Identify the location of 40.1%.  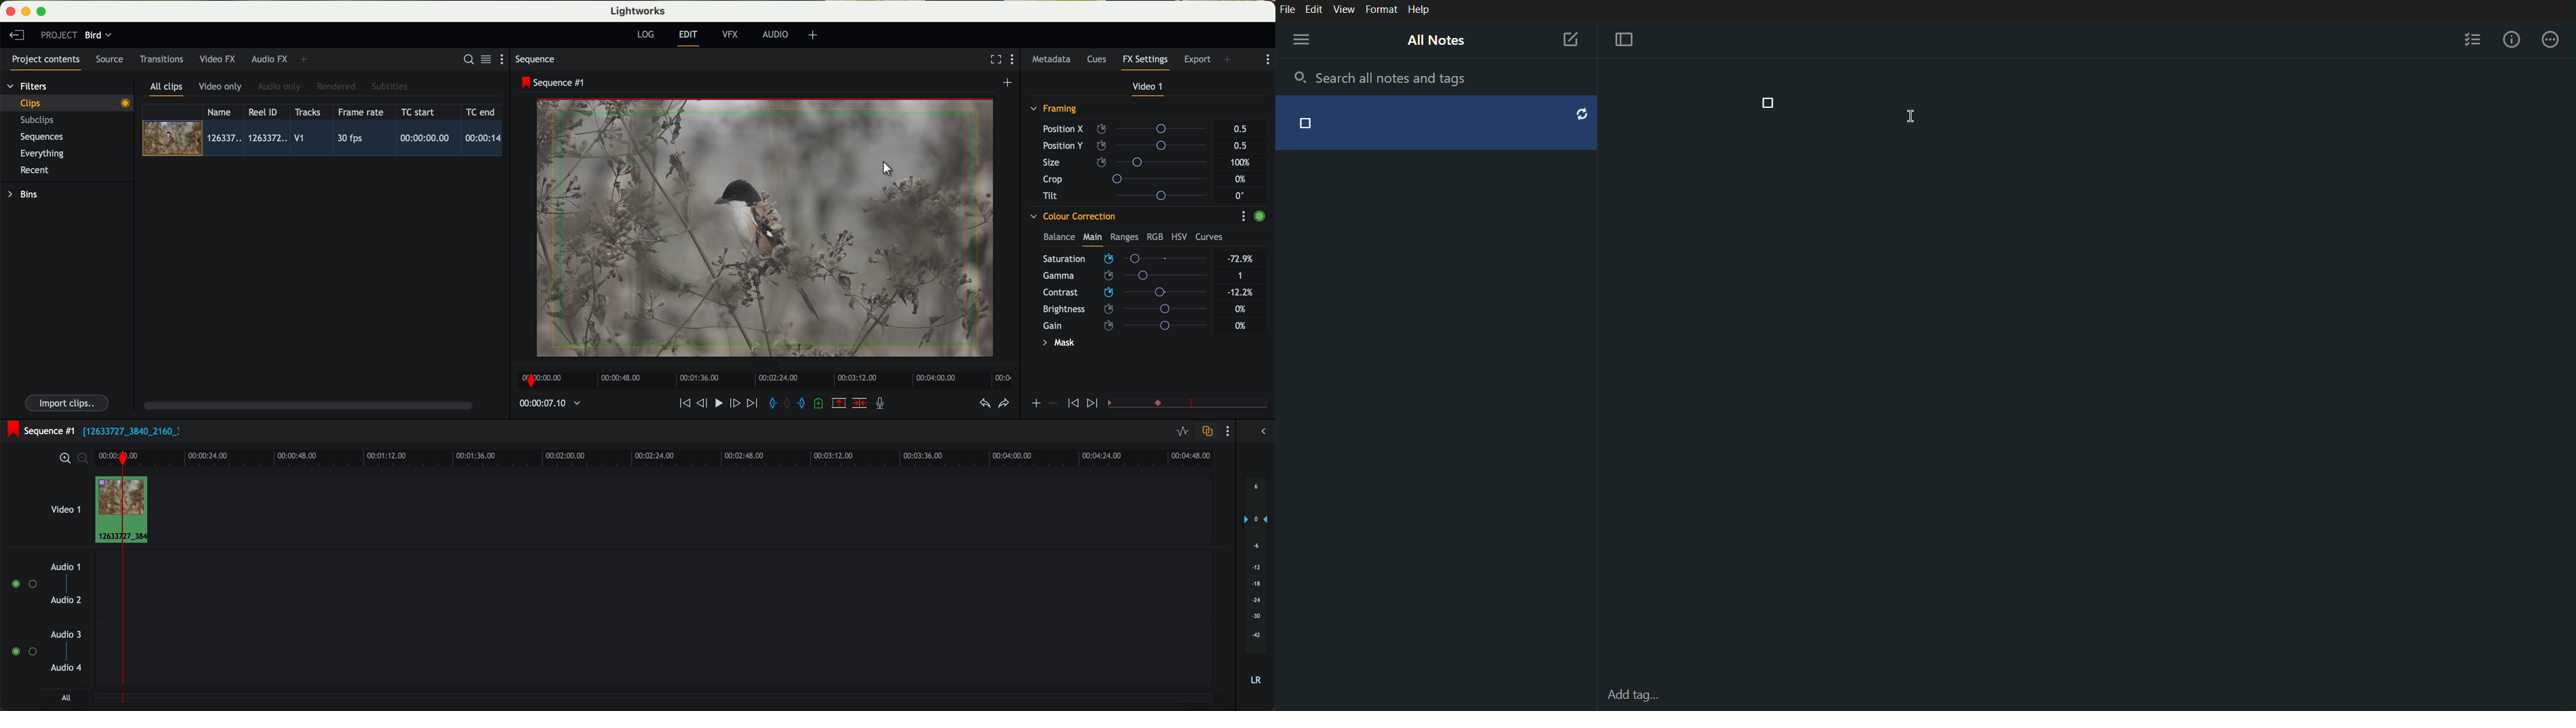
(1242, 292).